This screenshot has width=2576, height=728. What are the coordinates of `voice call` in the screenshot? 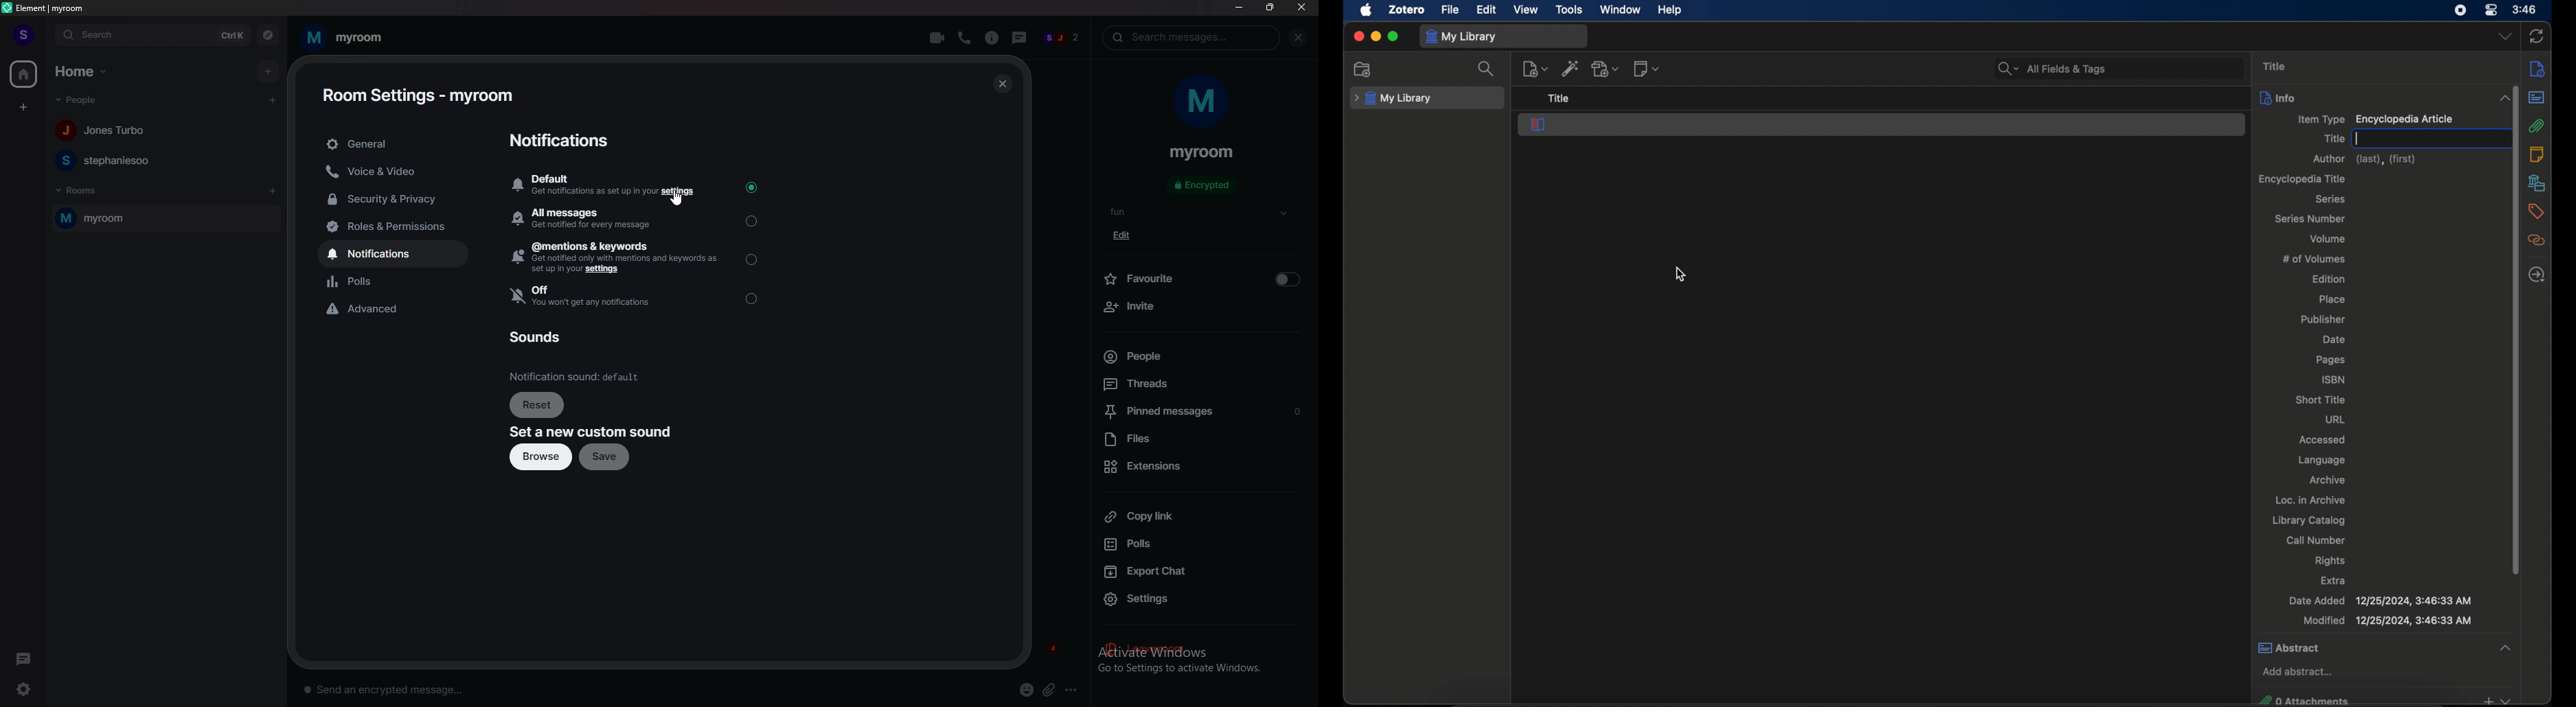 It's located at (964, 38).